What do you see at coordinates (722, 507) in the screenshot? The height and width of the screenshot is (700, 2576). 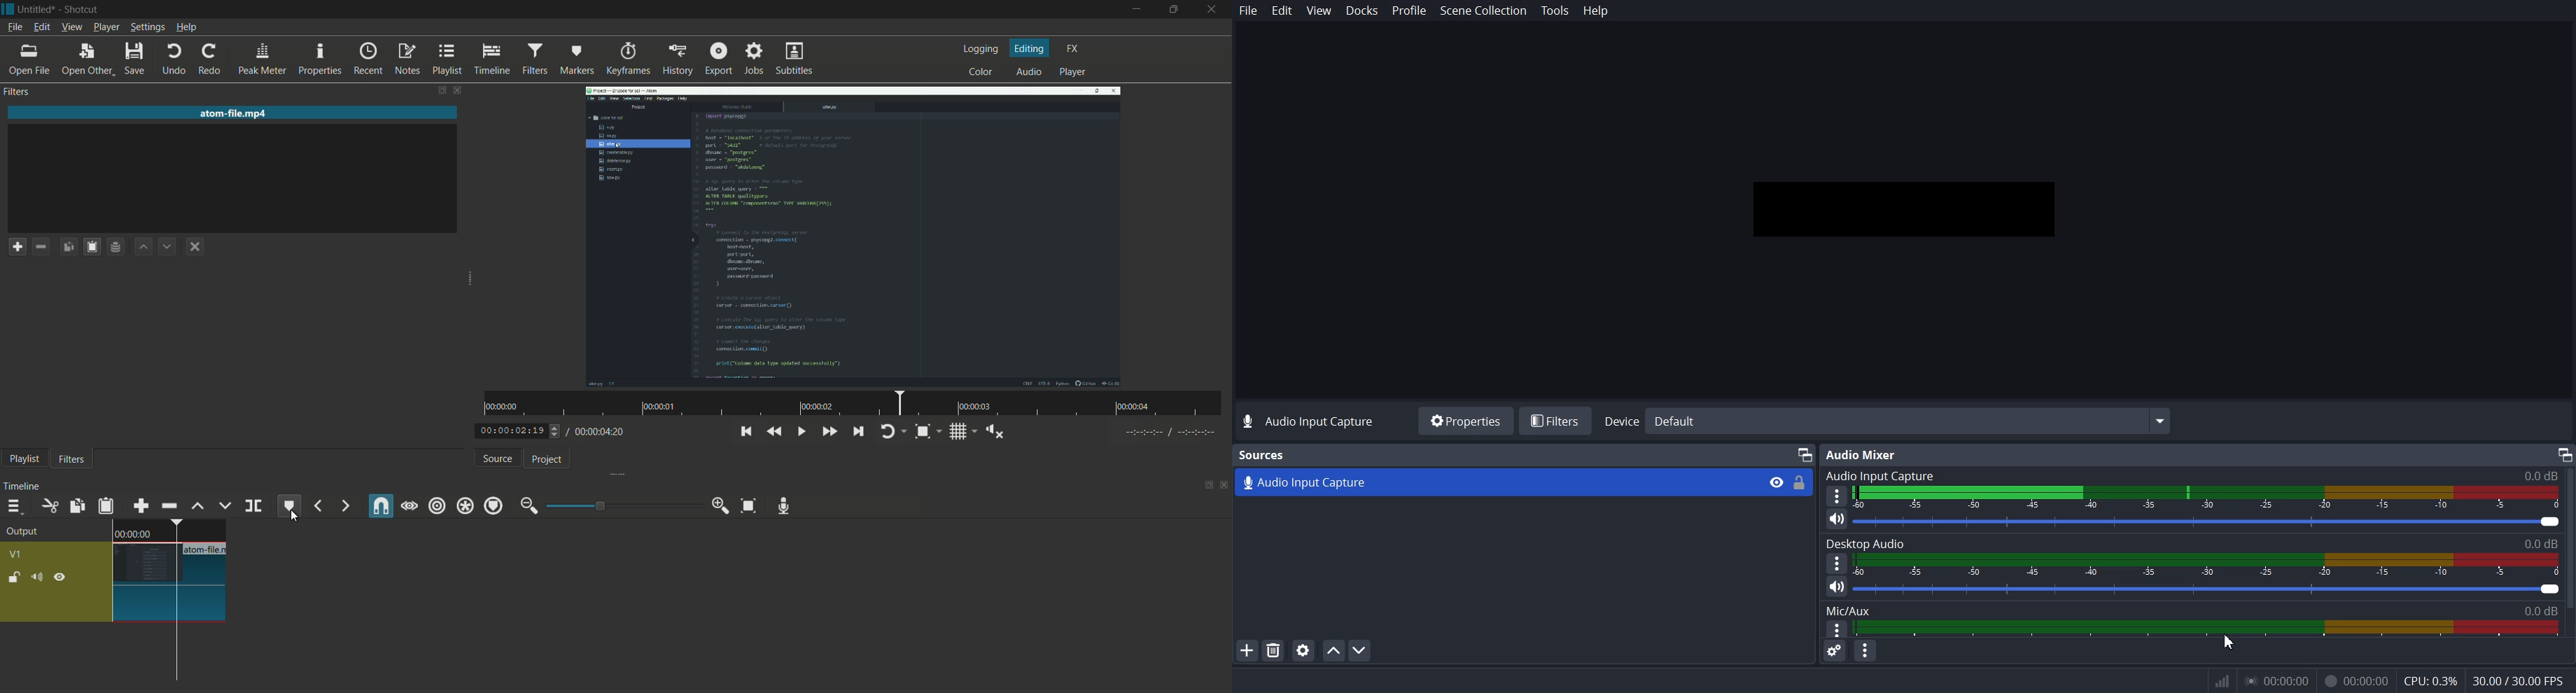 I see `zoom in` at bounding box center [722, 507].